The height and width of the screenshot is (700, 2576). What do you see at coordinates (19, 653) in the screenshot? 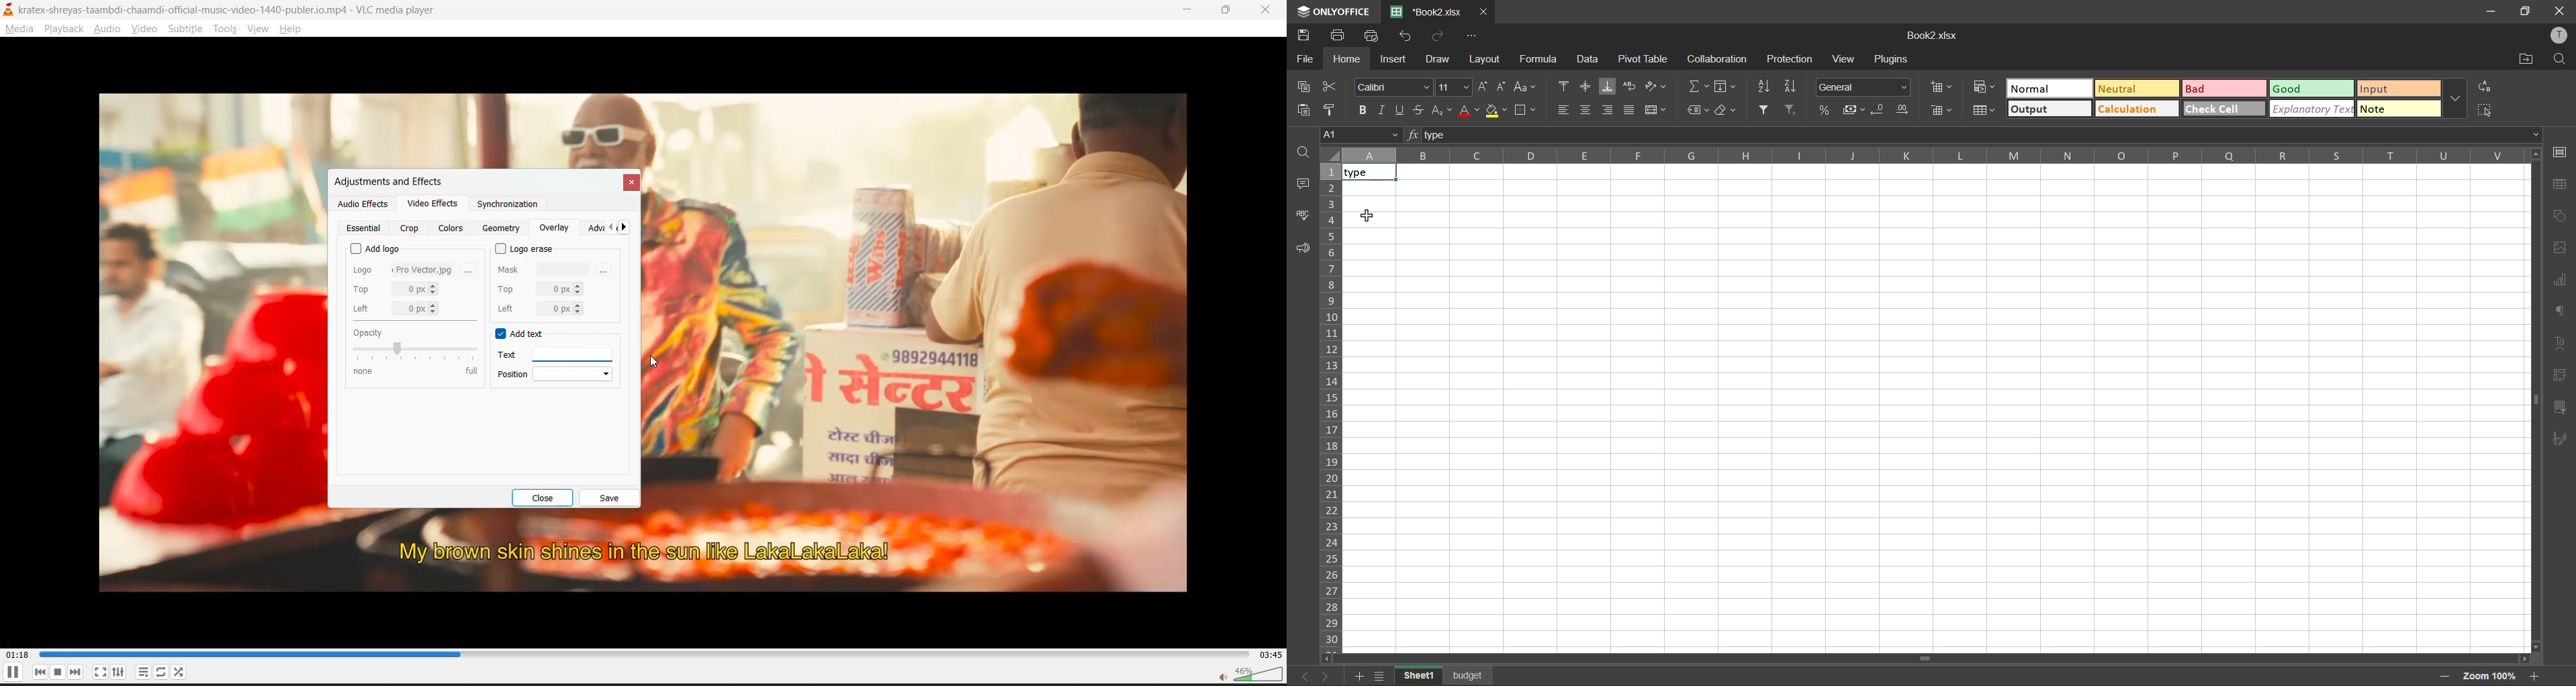
I see `current track time` at bounding box center [19, 653].